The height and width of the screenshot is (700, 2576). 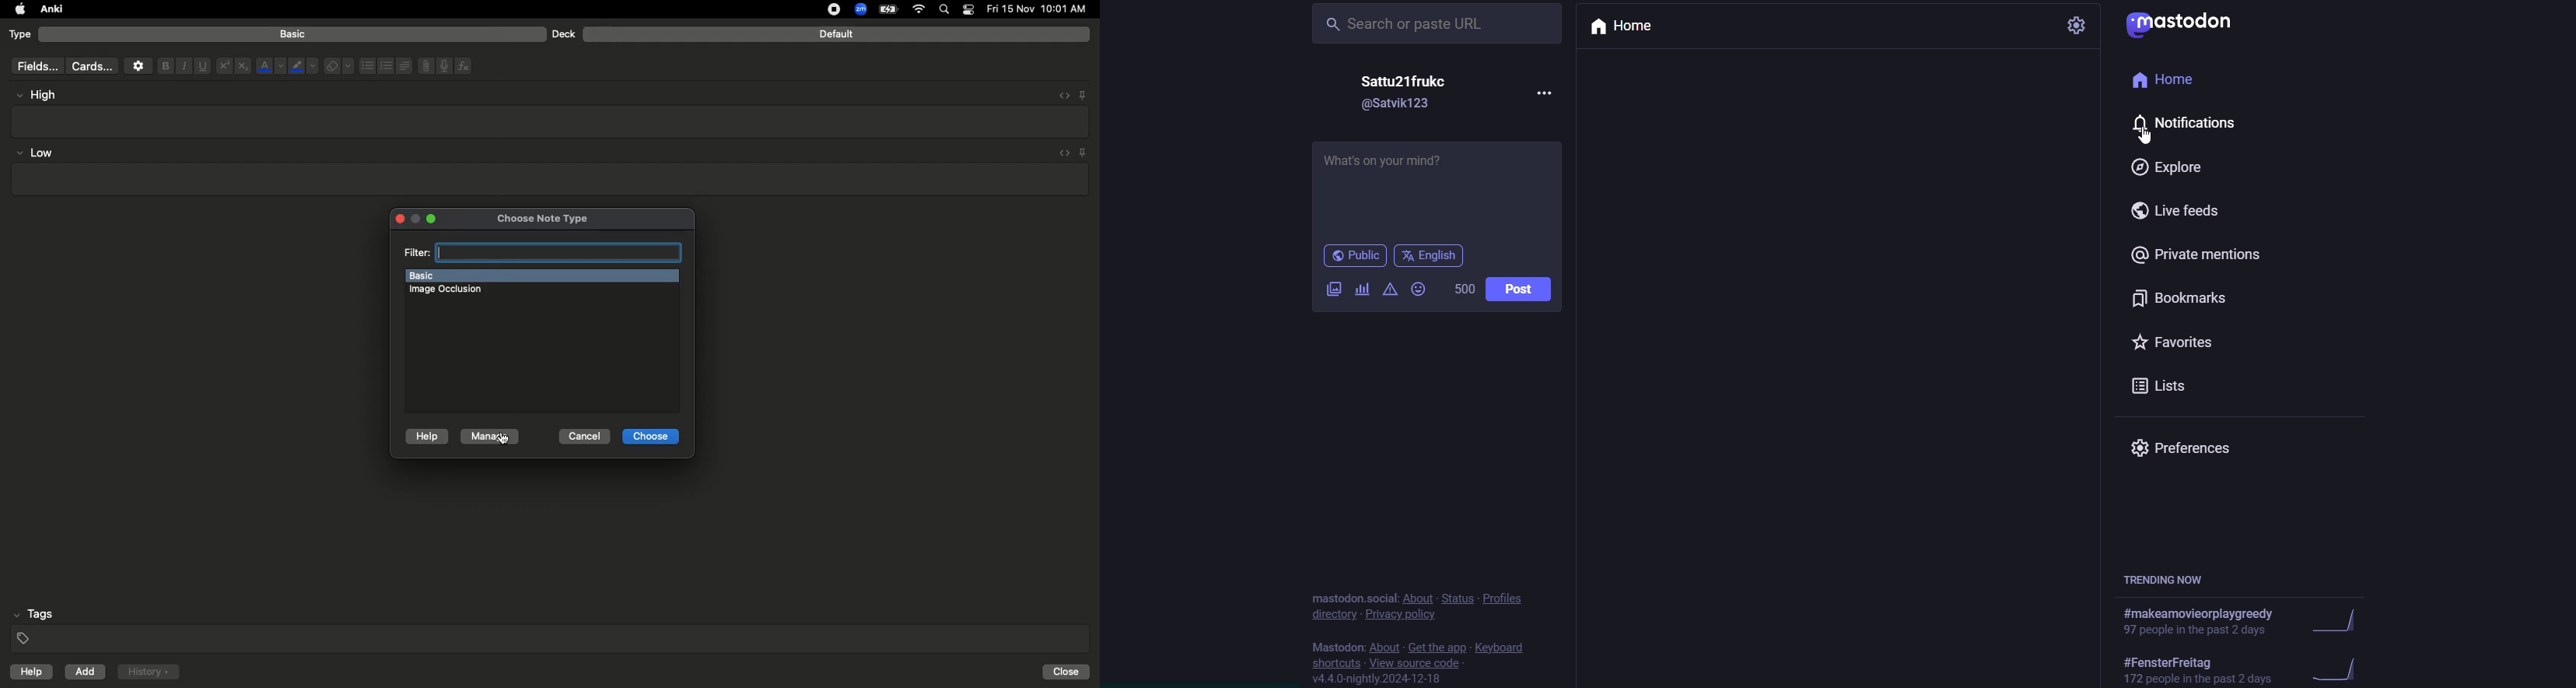 What do you see at coordinates (243, 67) in the screenshot?
I see `Subscript` at bounding box center [243, 67].